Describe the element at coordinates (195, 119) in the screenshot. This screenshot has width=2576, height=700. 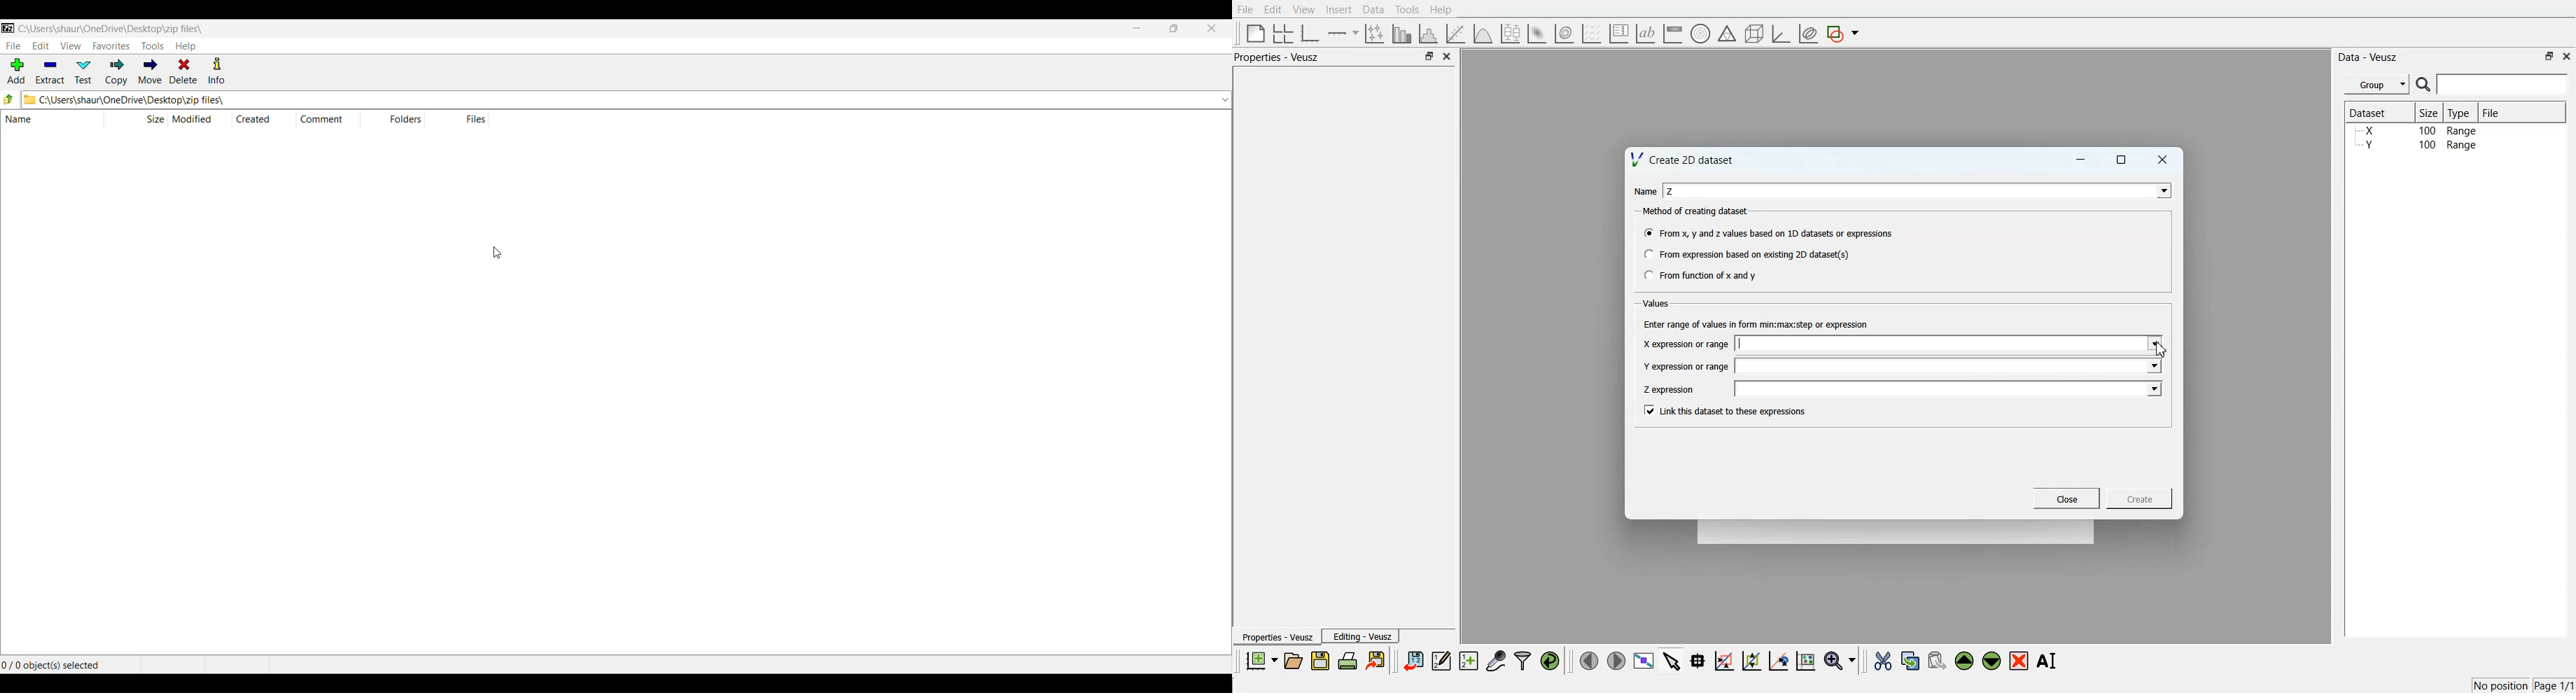
I see `MODIFIED` at that location.